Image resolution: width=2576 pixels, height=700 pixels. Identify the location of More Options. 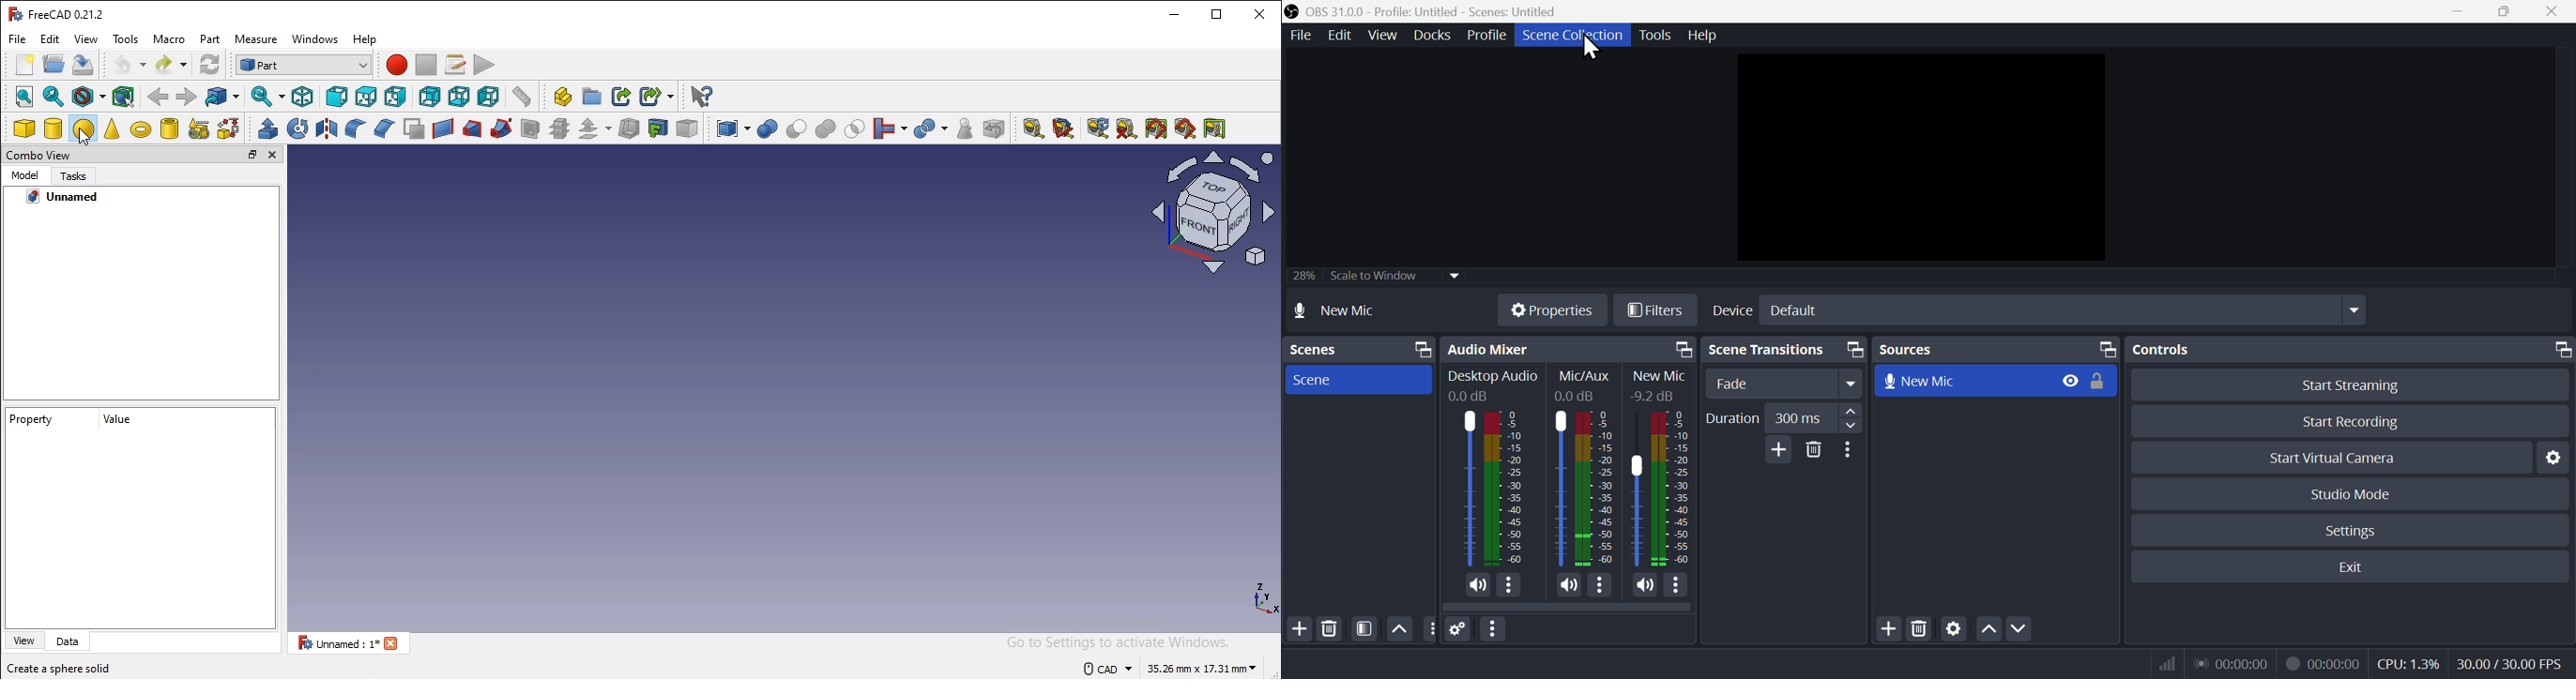
(1601, 585).